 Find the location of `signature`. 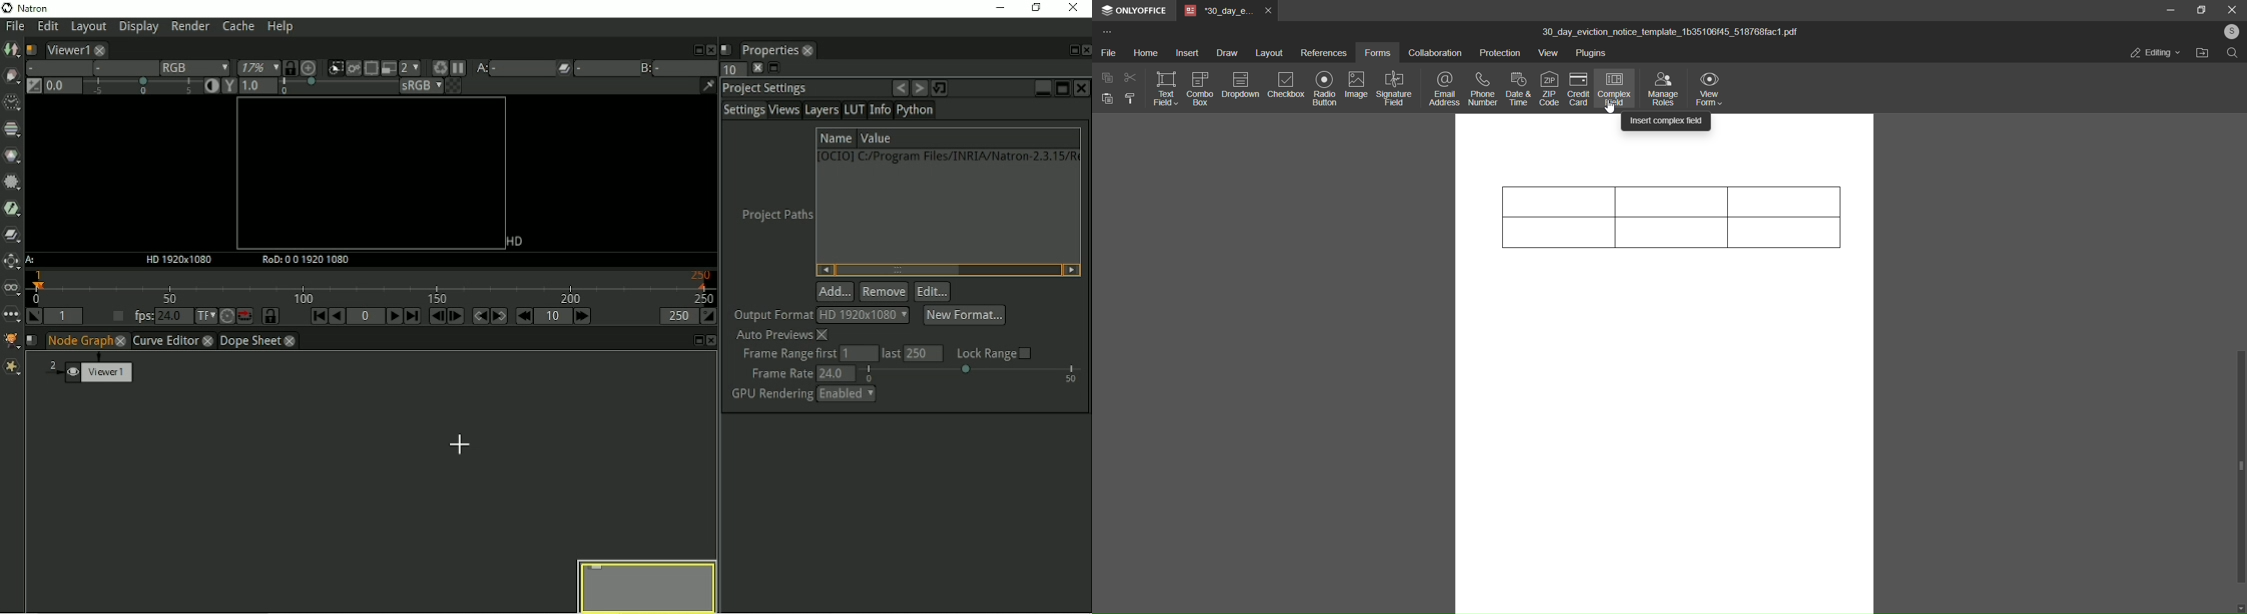

signature is located at coordinates (1394, 87).